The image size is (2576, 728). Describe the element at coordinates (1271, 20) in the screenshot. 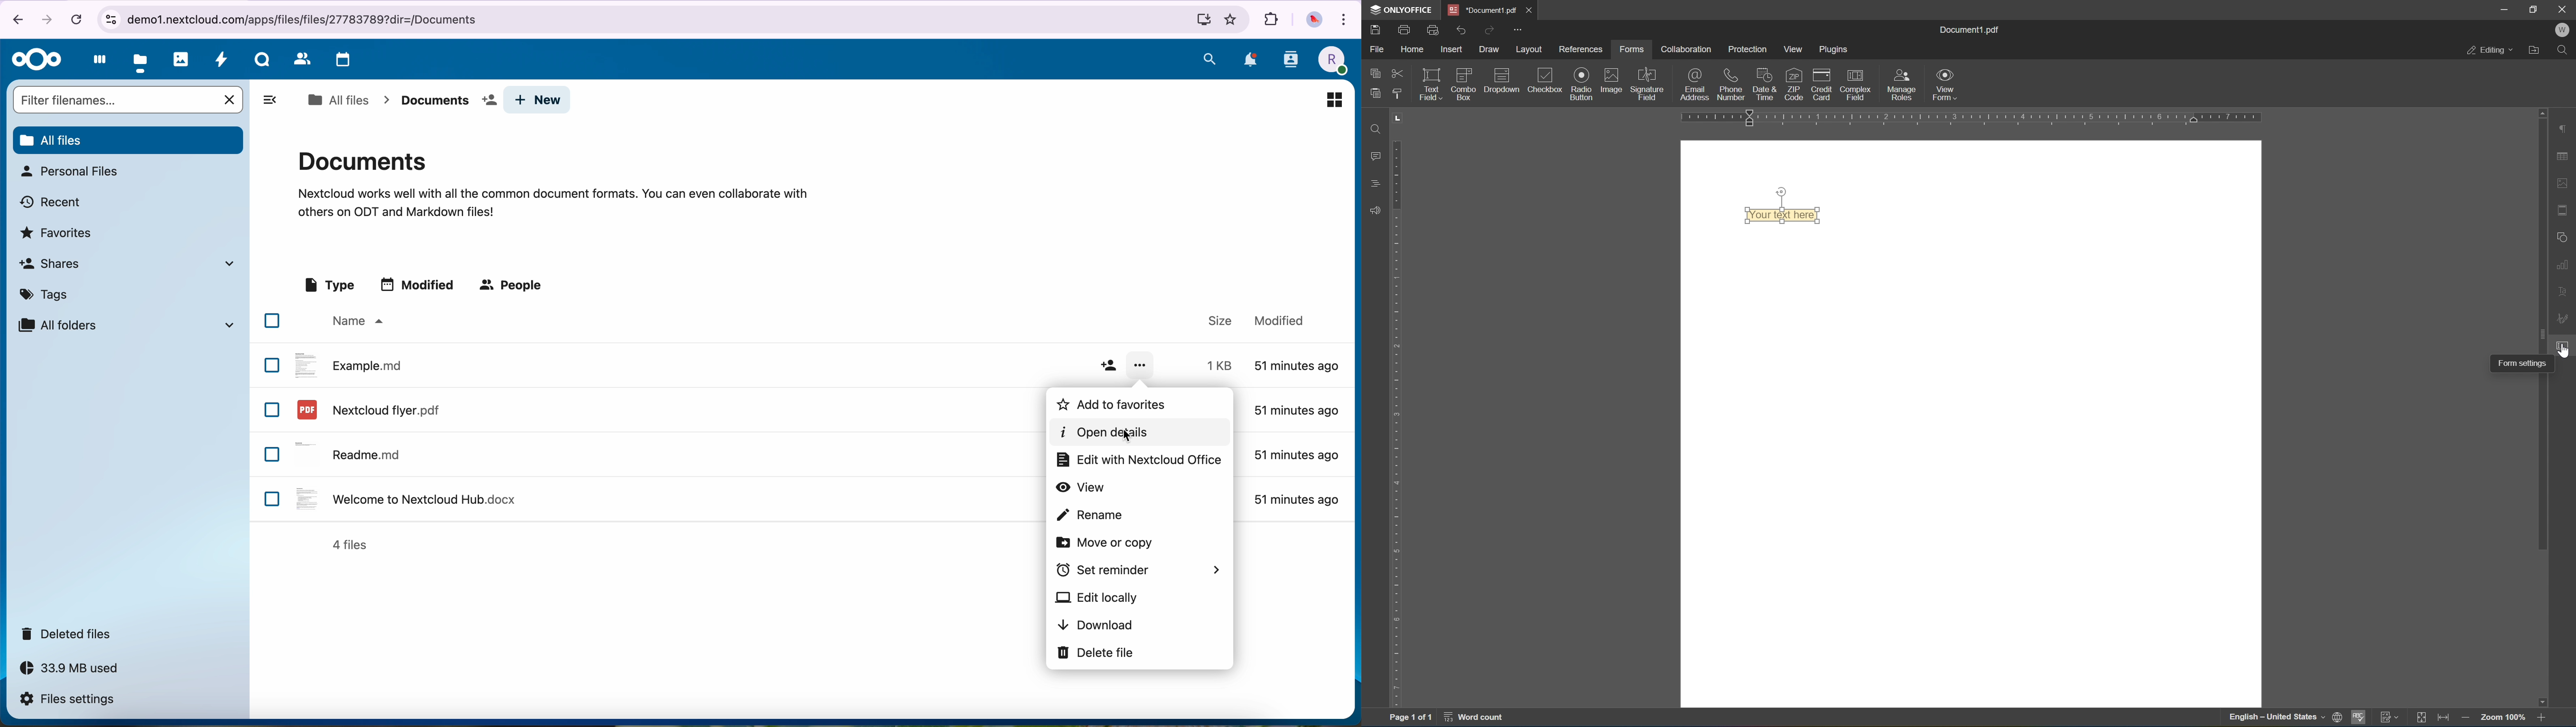

I see `extensions` at that location.